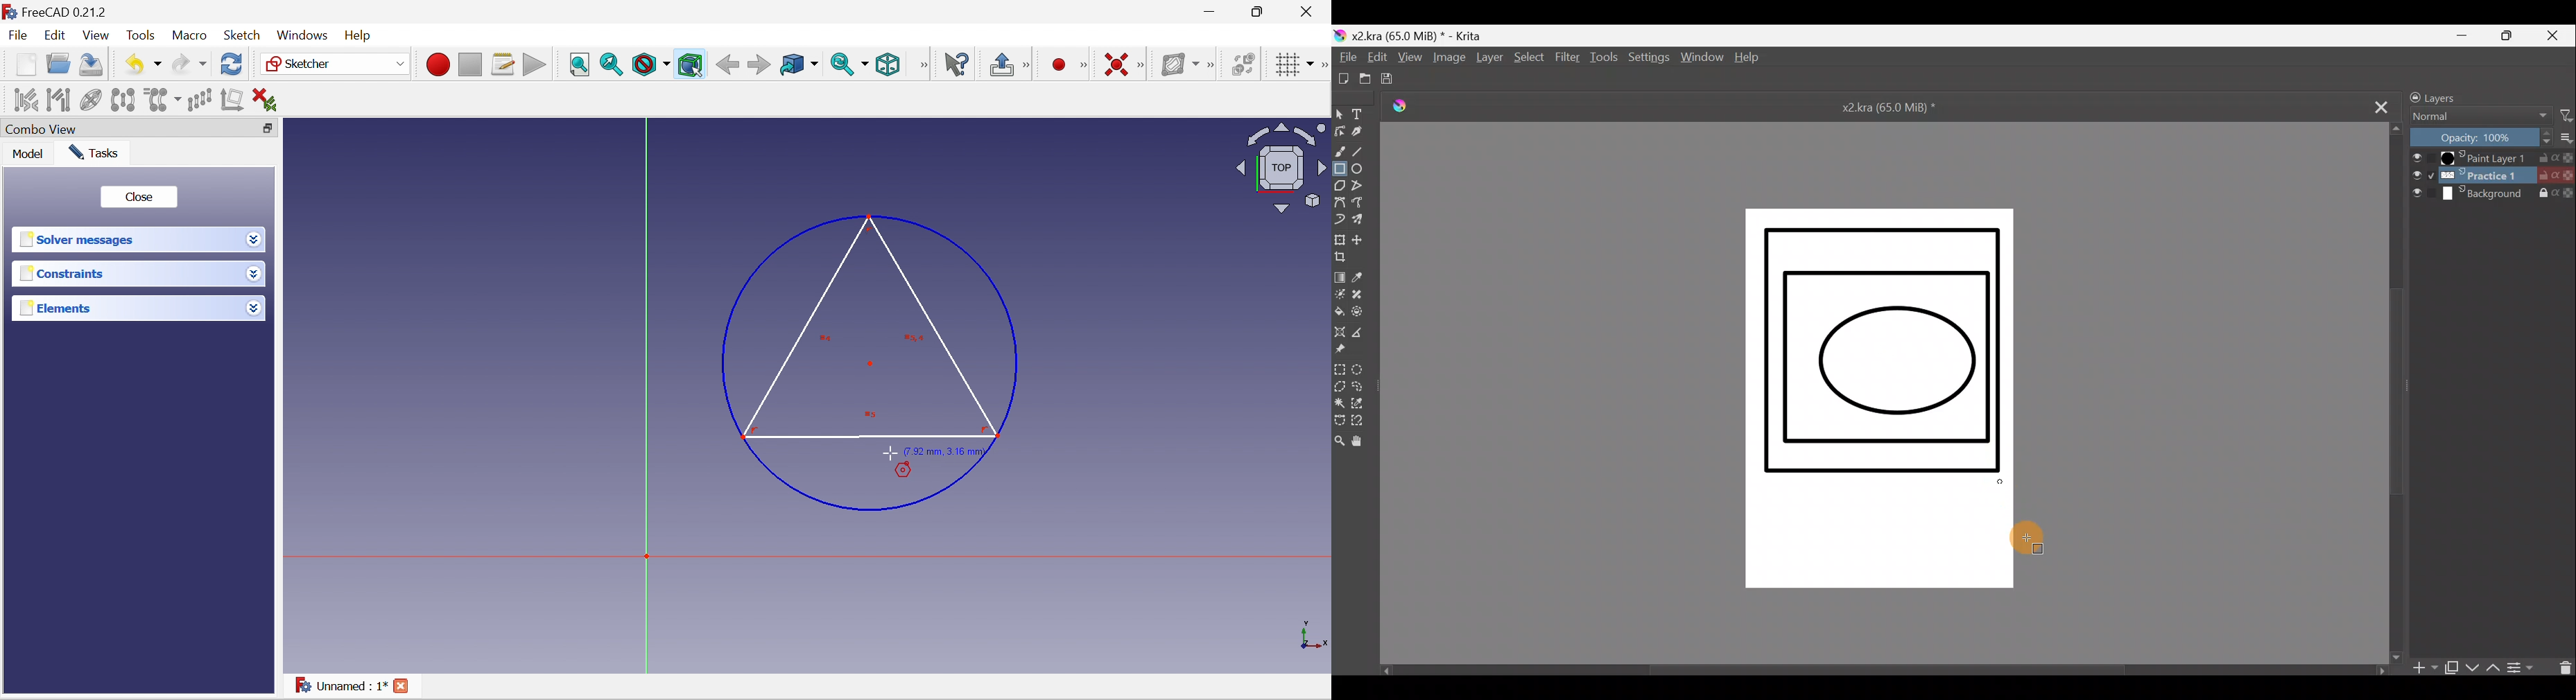  I want to click on Solver messages, so click(126, 240).